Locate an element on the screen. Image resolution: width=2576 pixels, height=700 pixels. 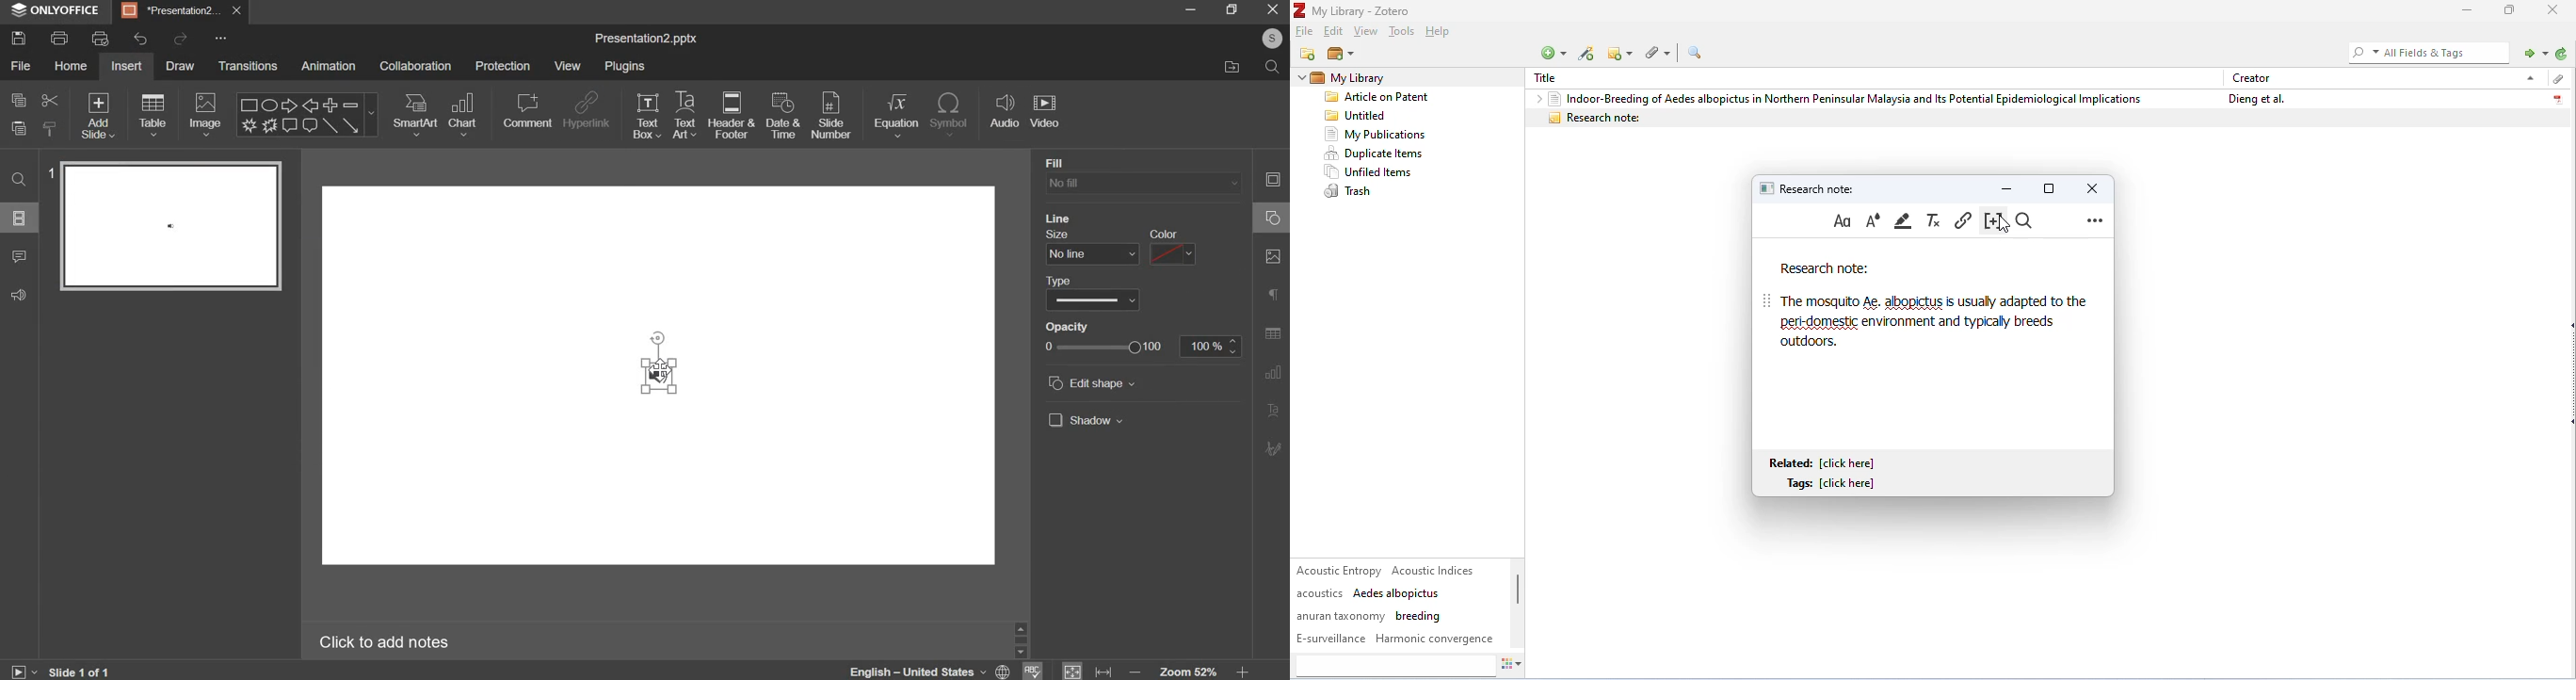
spelling is located at coordinates (1032, 671).